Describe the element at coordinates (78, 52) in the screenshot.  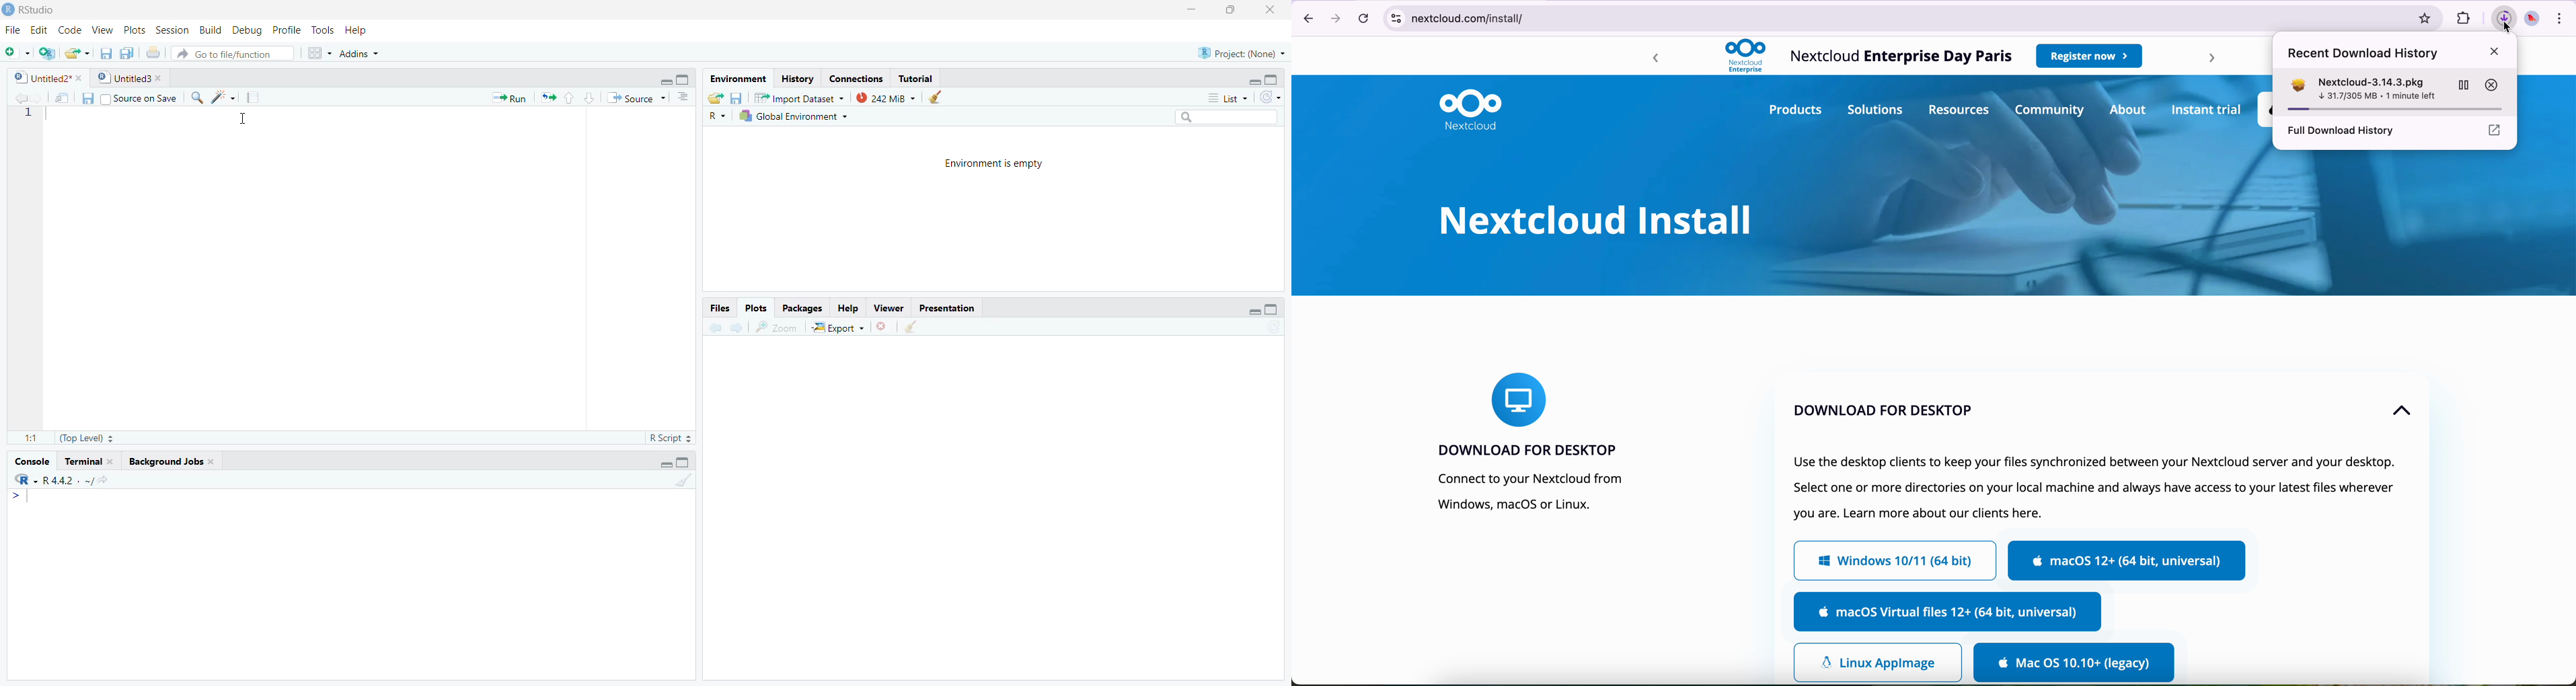
I see `open an existing file` at that location.